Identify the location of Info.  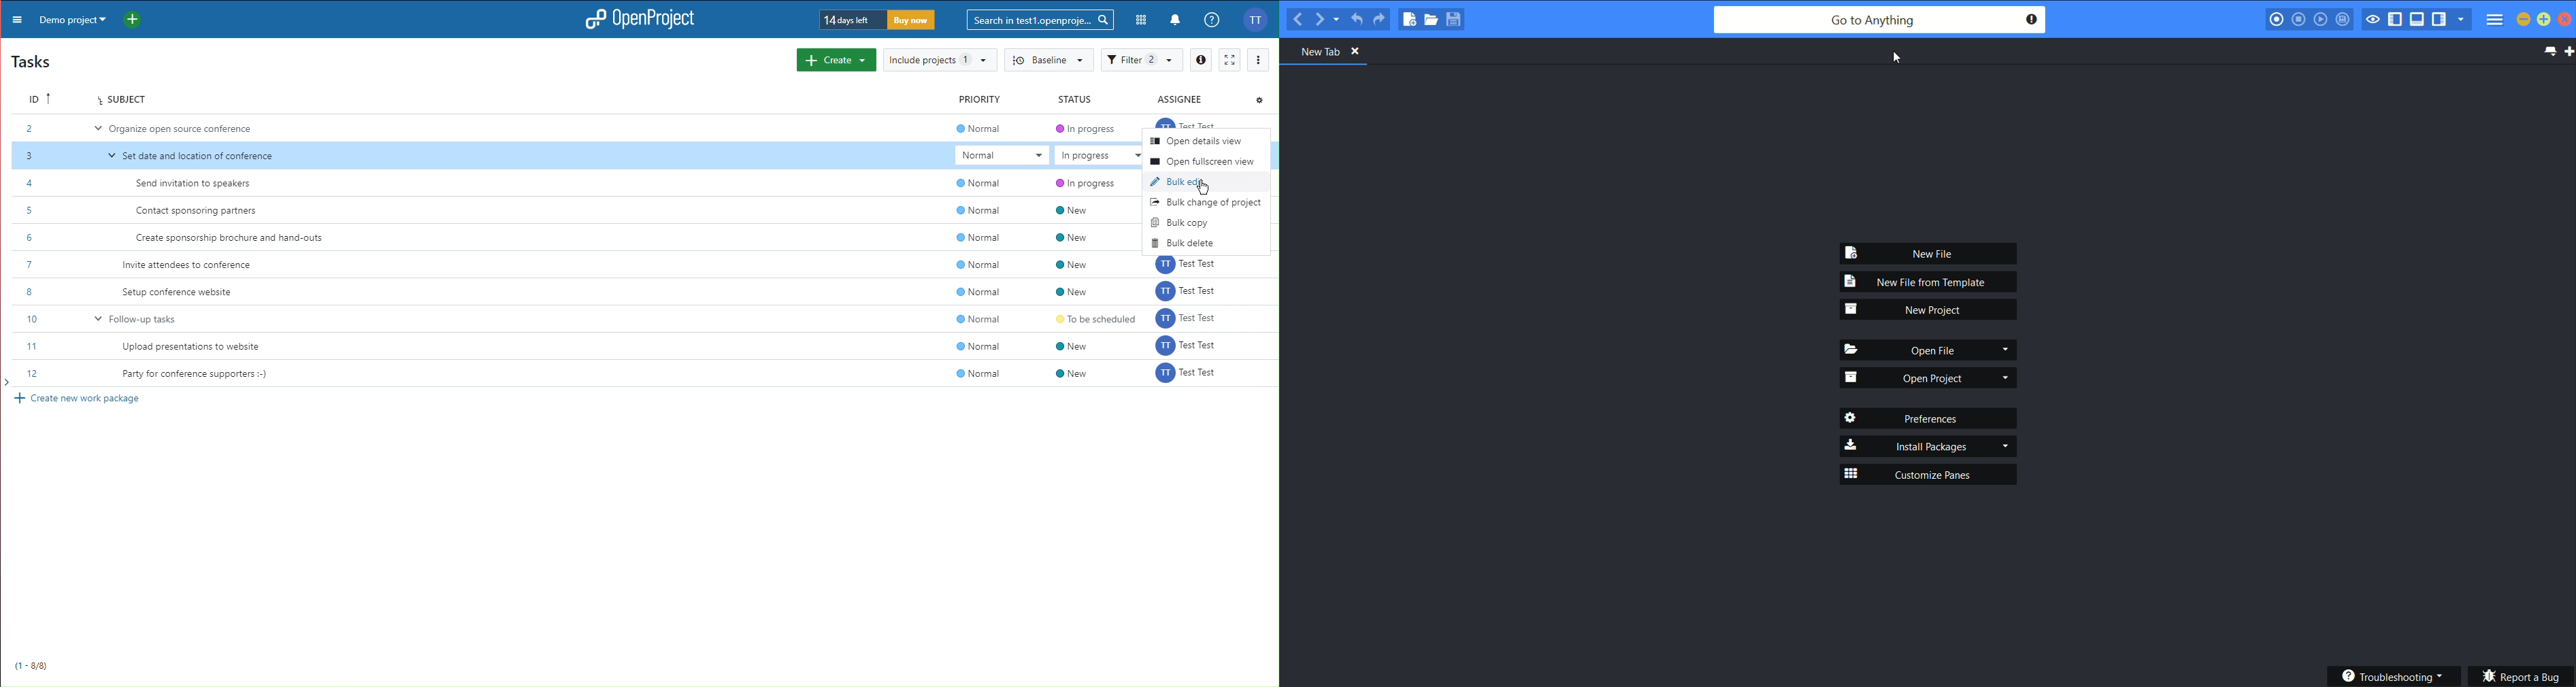
(1200, 60).